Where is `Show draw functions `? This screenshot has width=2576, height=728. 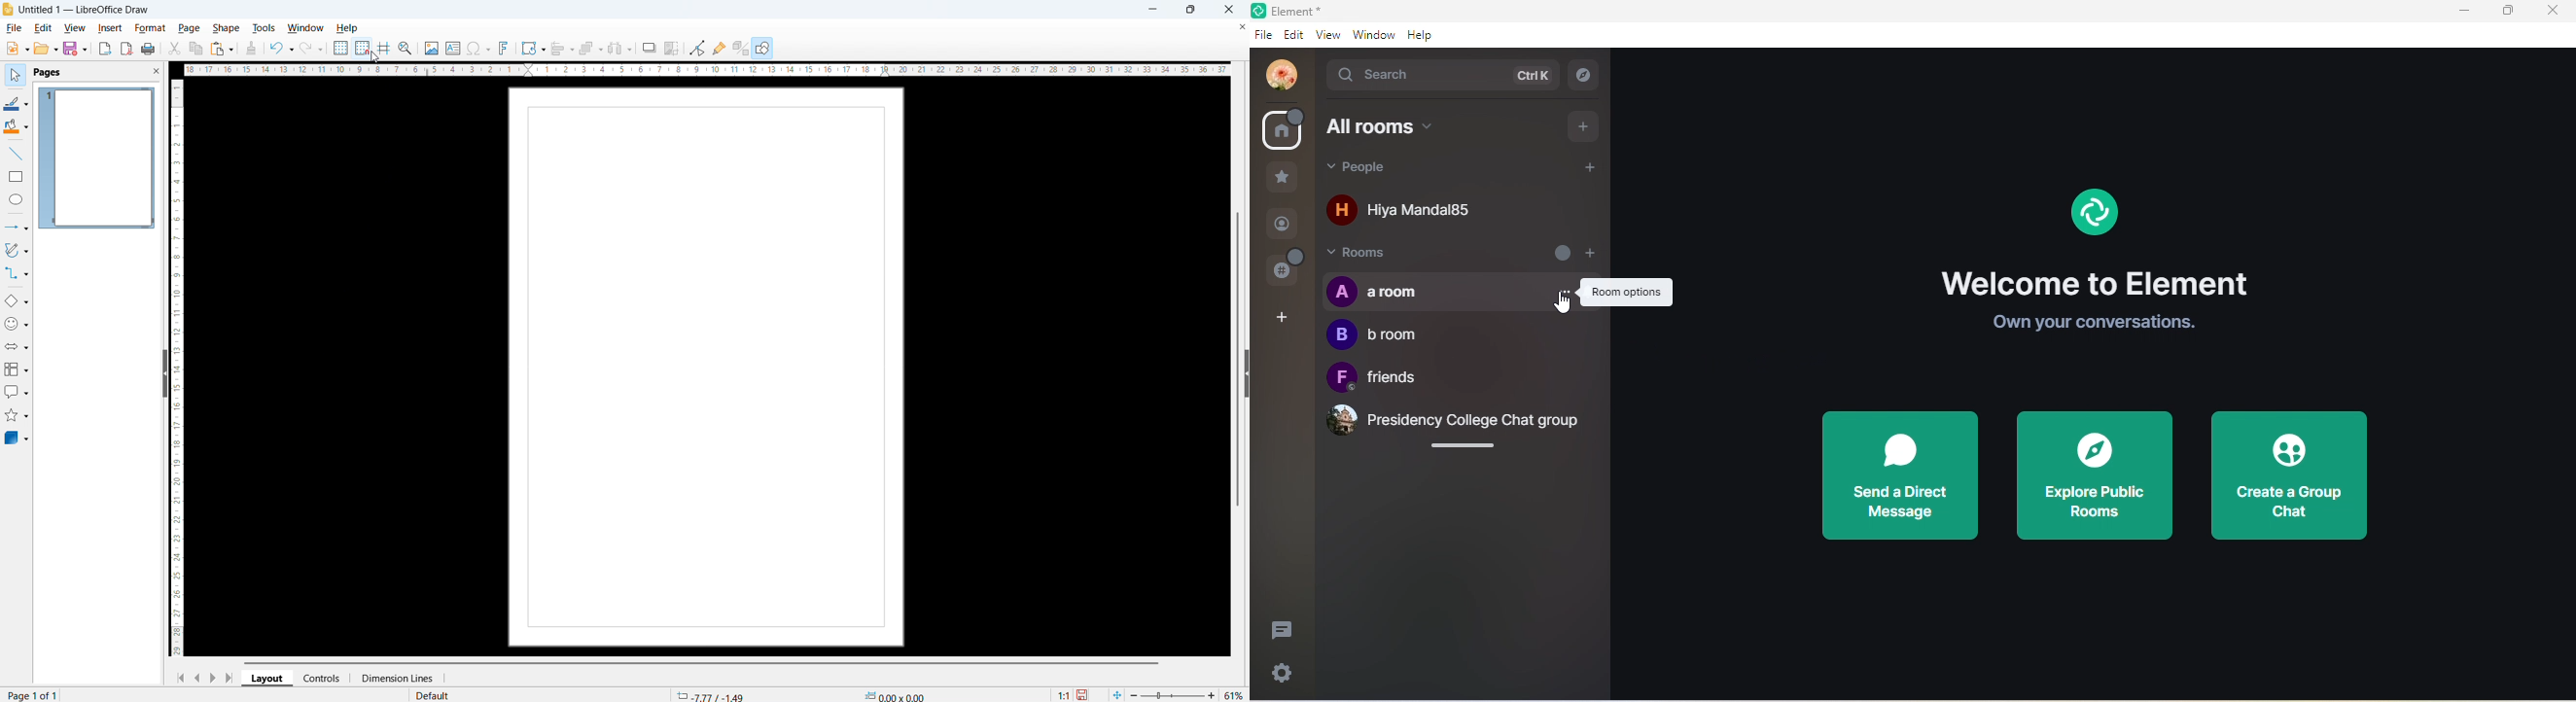
Show draw functions  is located at coordinates (763, 48).